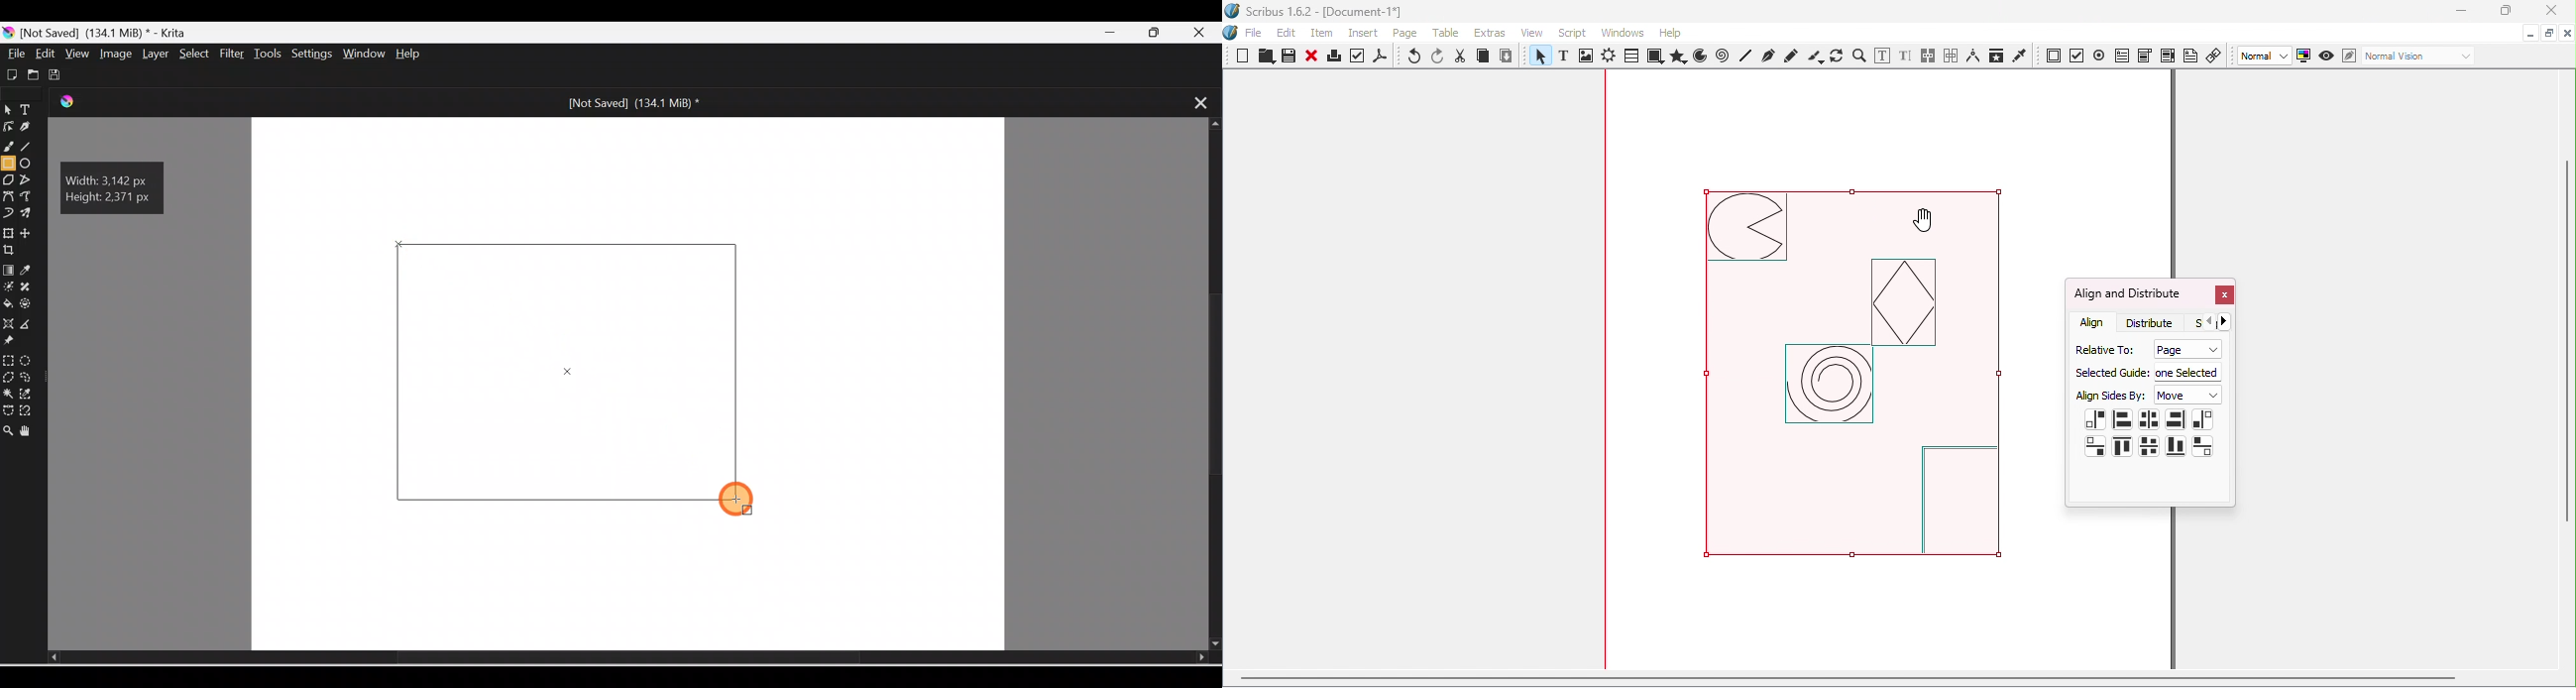 The image size is (2576, 700). I want to click on Measure the distance between two points, so click(31, 325).